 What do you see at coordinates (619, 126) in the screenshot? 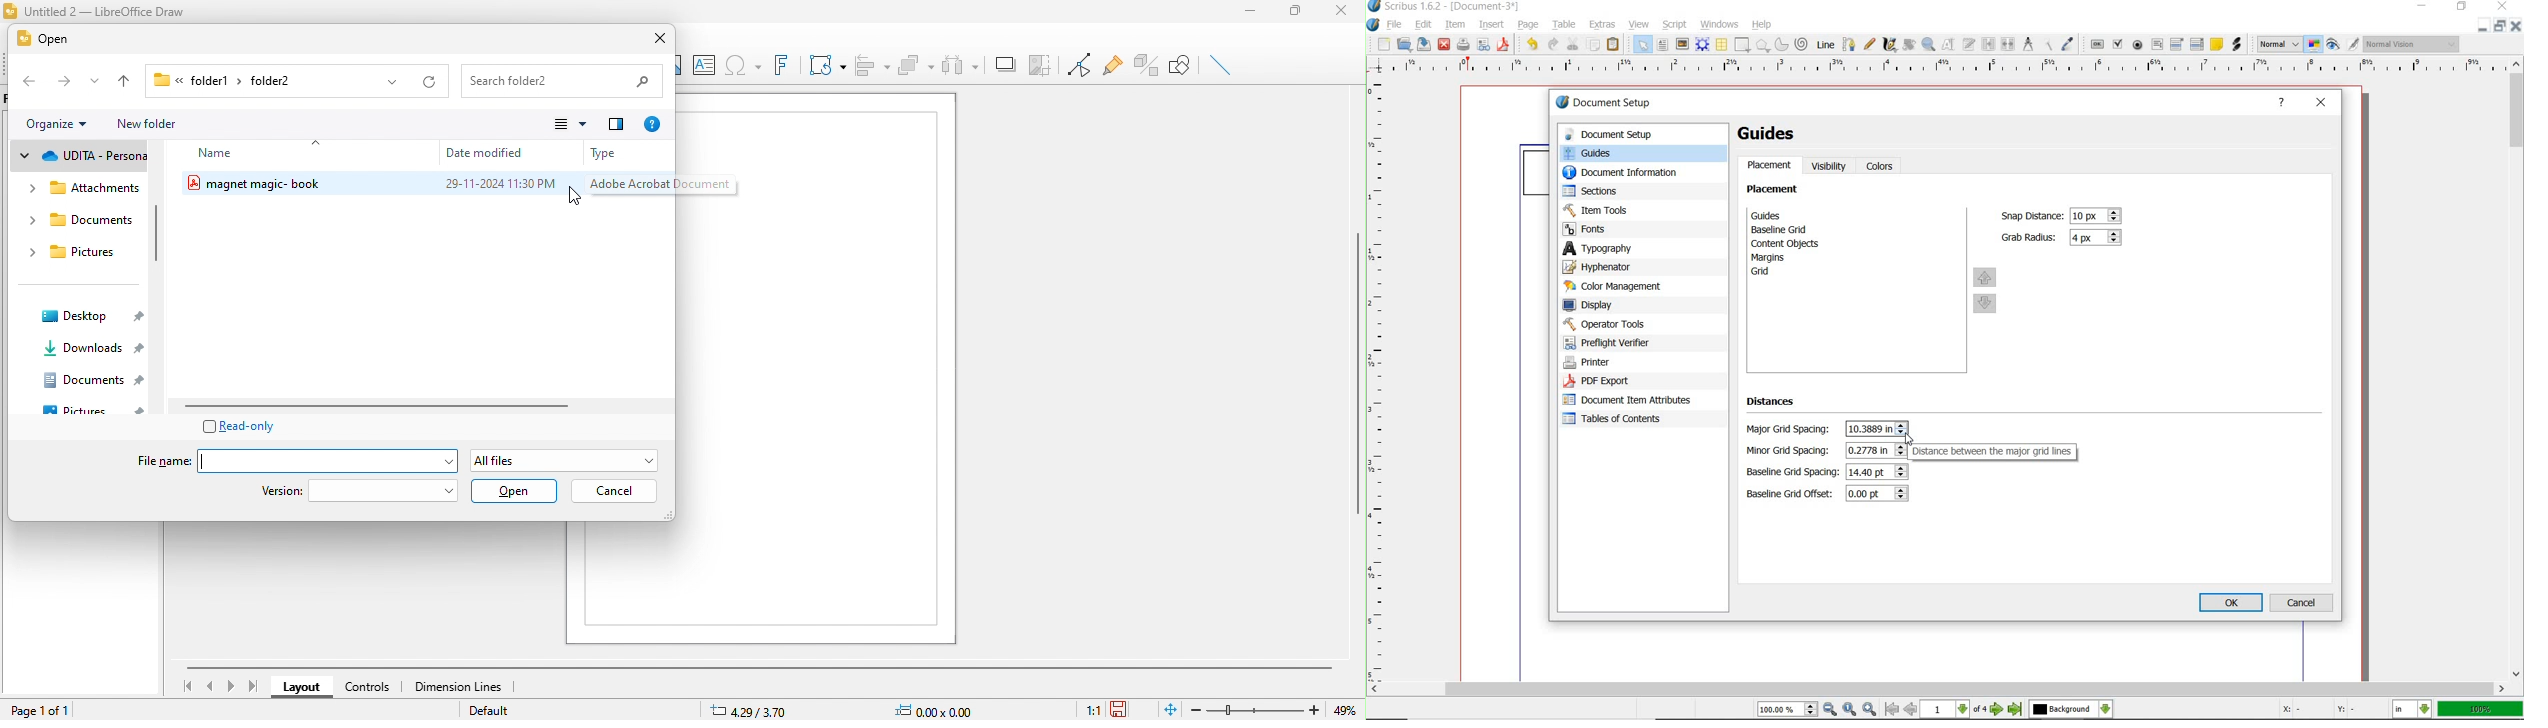
I see `show the preview pane ` at bounding box center [619, 126].